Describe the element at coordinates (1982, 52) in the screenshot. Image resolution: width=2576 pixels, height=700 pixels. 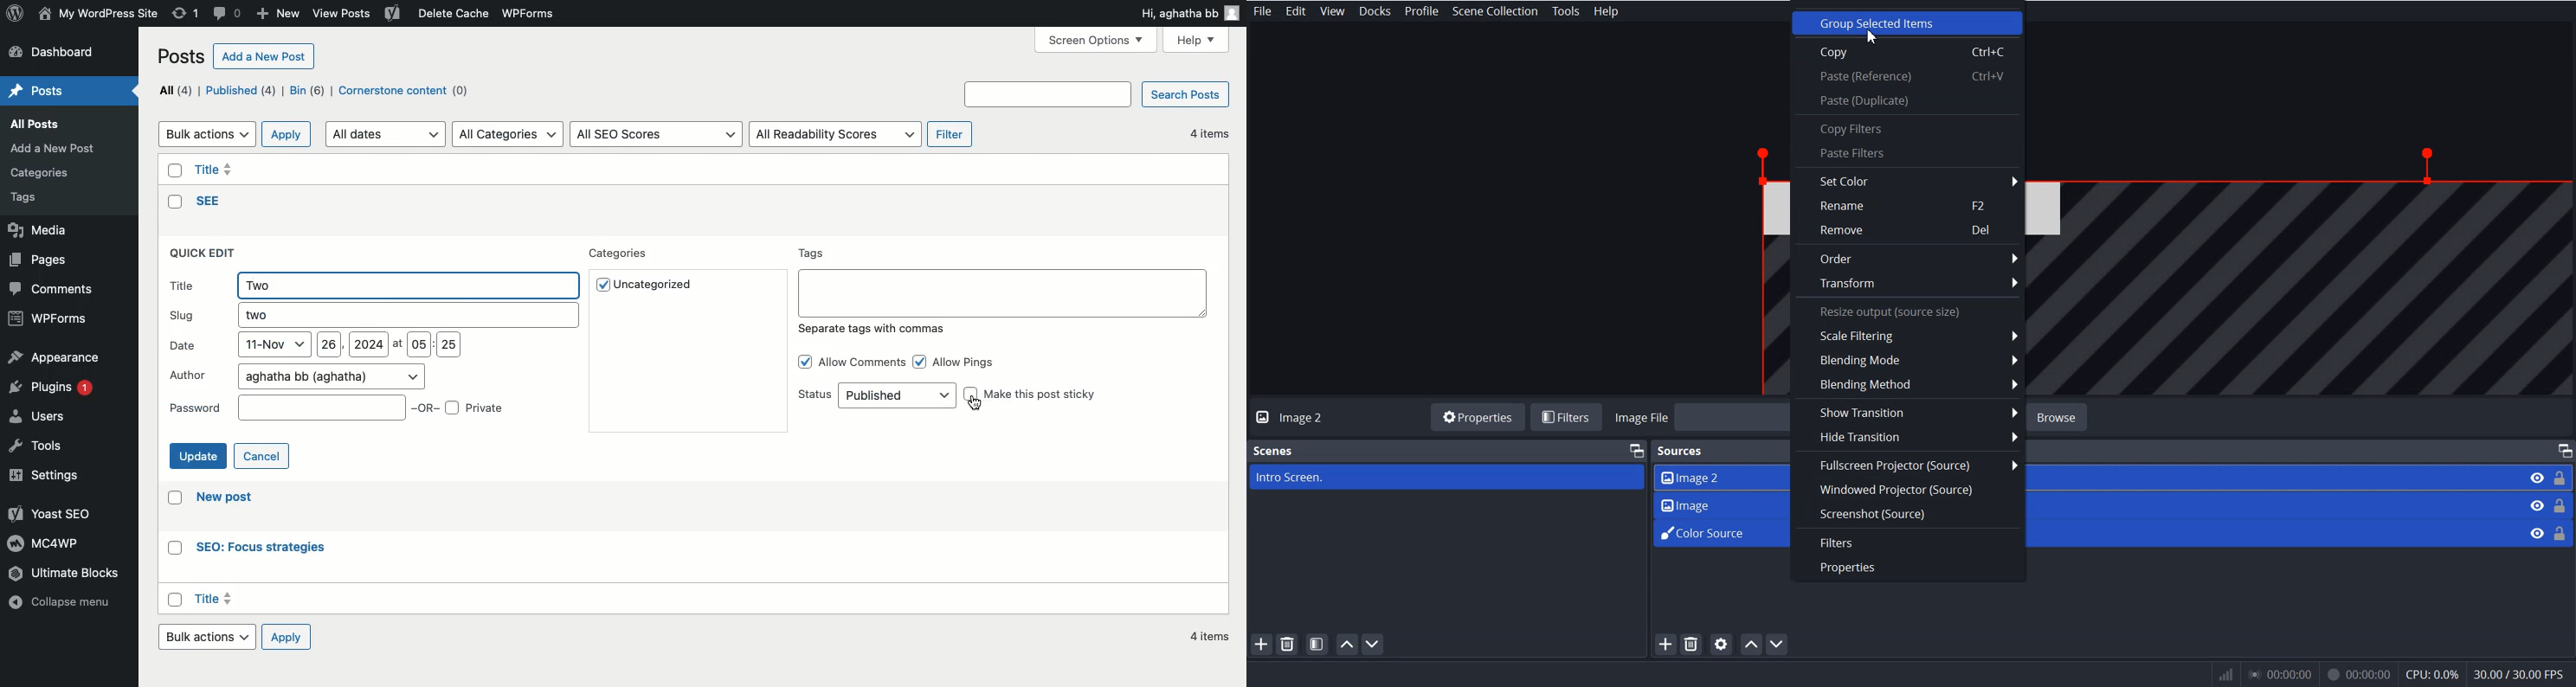
I see `Ctrl+C` at that location.